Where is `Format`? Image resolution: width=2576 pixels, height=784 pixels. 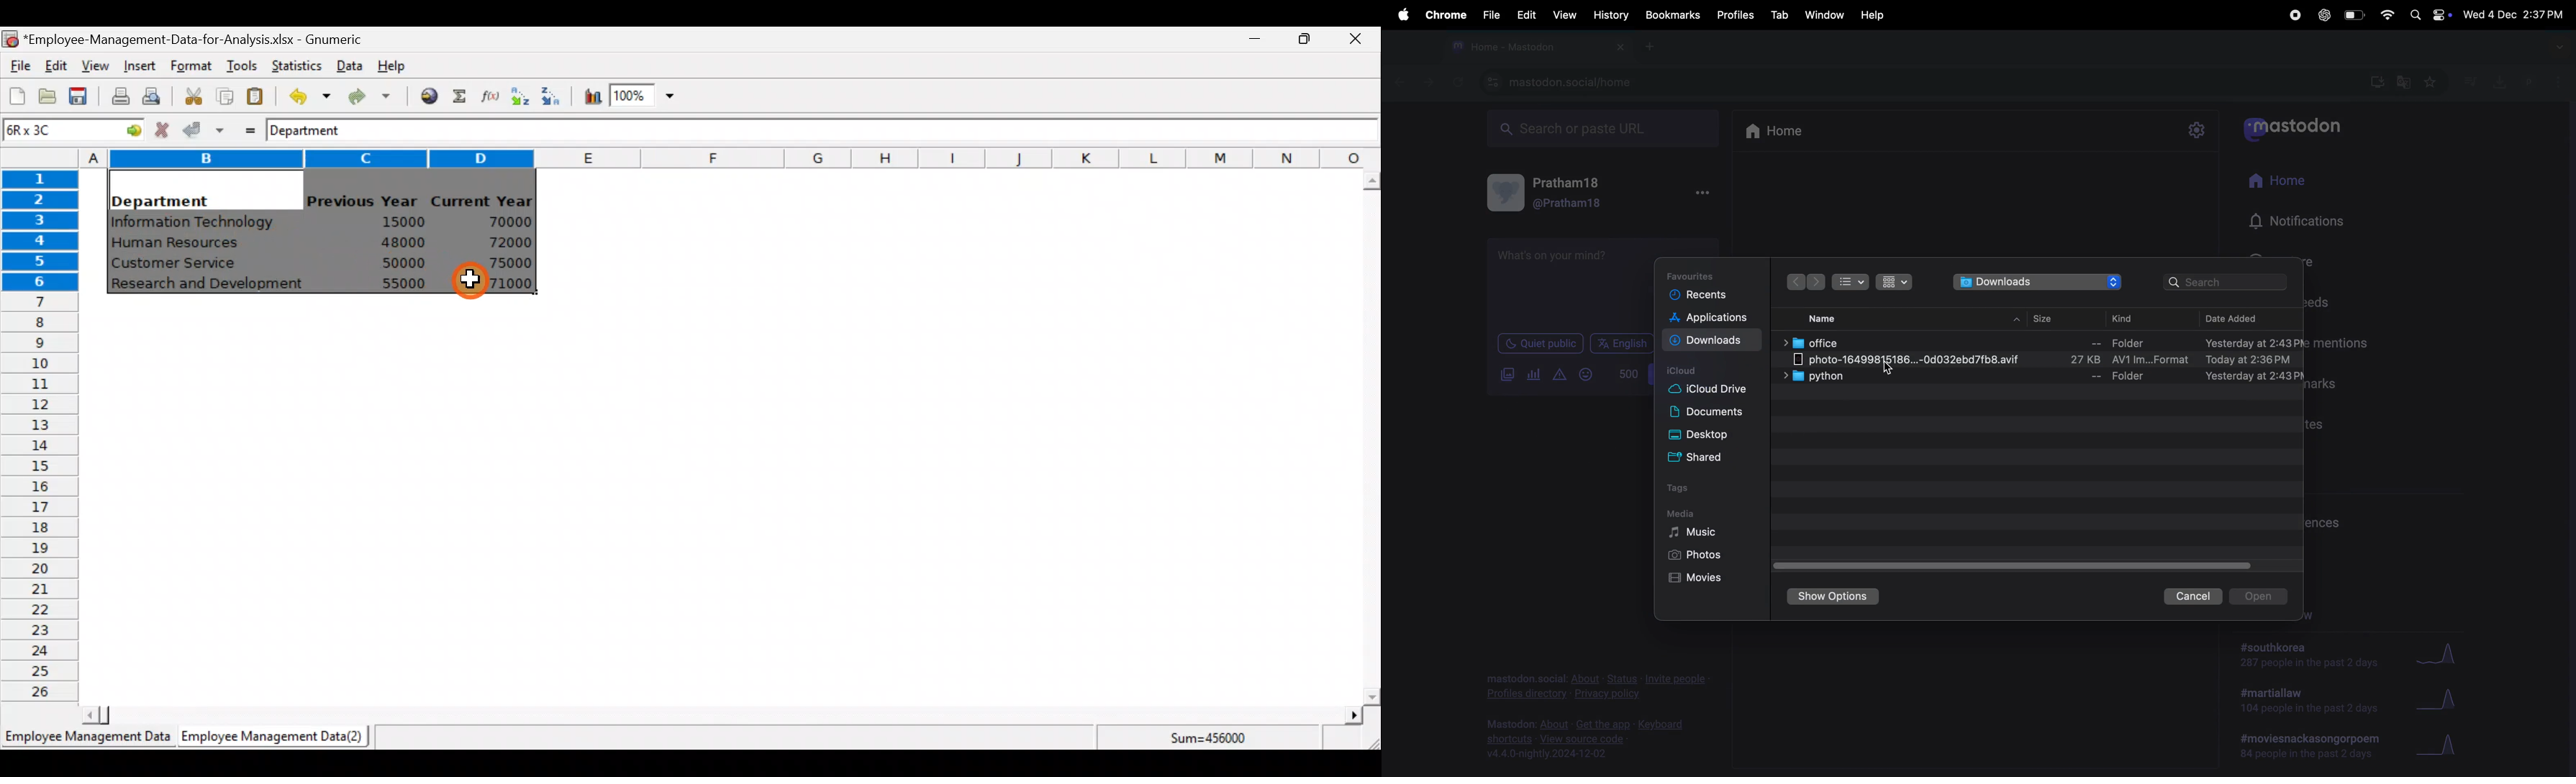 Format is located at coordinates (191, 67).